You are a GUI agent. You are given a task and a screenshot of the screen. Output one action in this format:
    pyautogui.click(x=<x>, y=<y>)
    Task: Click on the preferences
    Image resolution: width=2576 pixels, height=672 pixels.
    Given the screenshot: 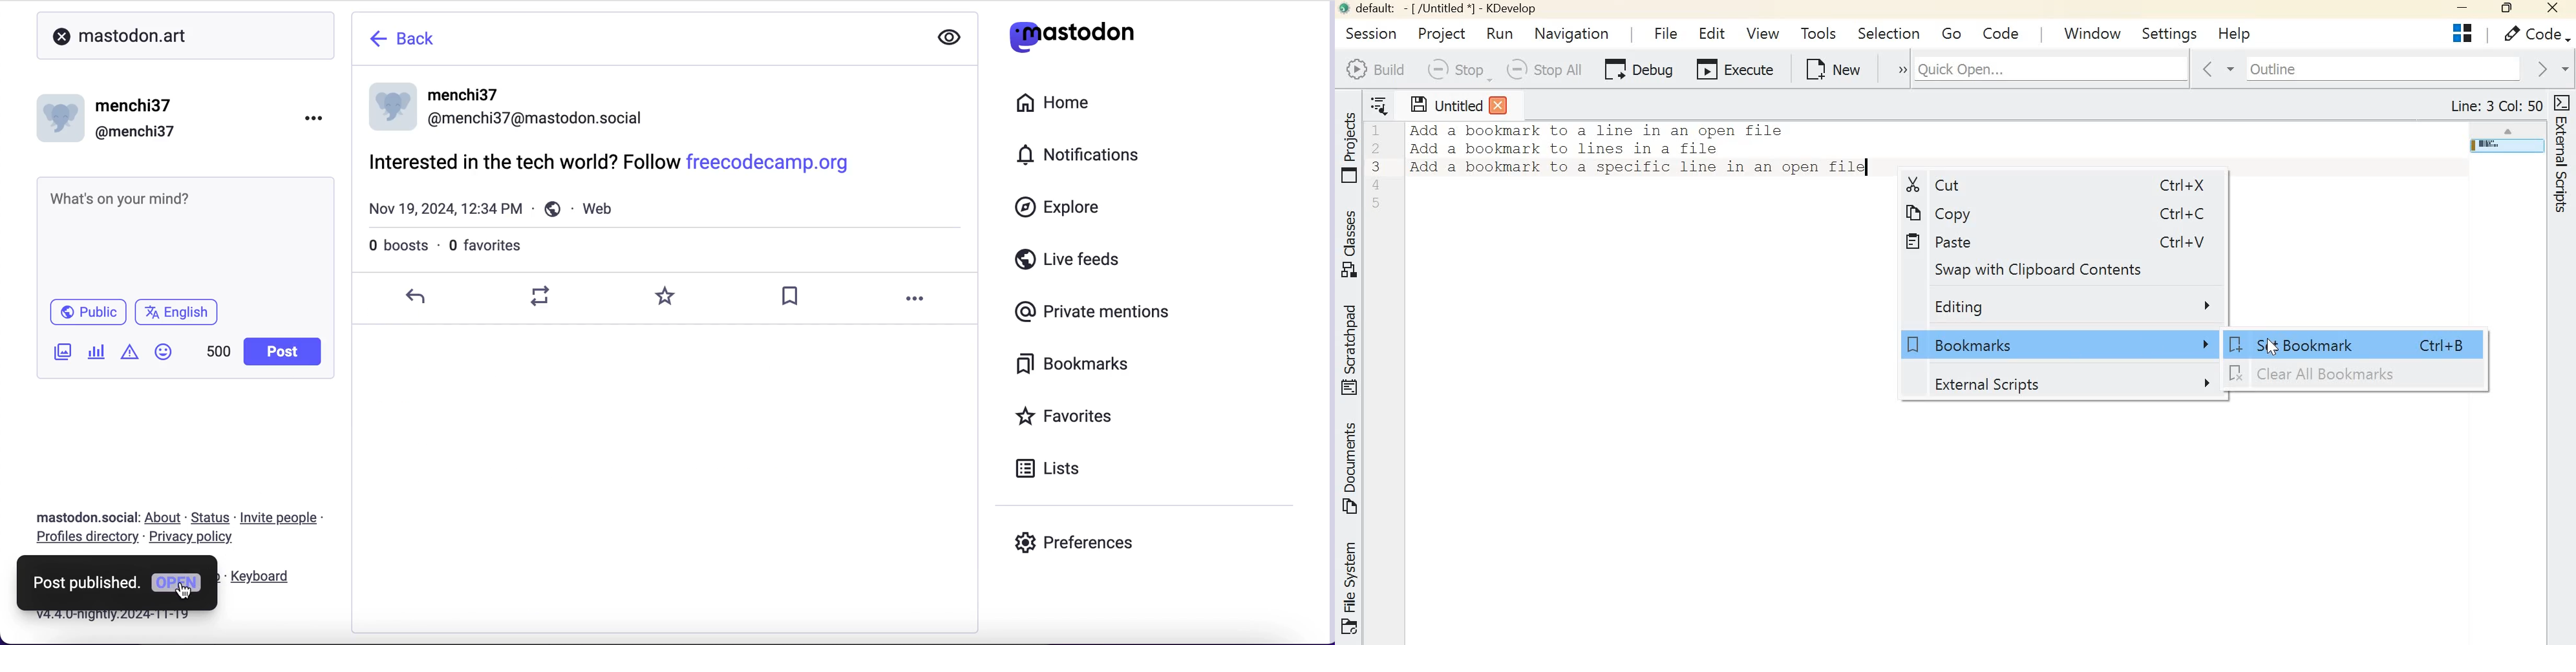 What is the action you would take?
    pyautogui.click(x=1073, y=545)
    